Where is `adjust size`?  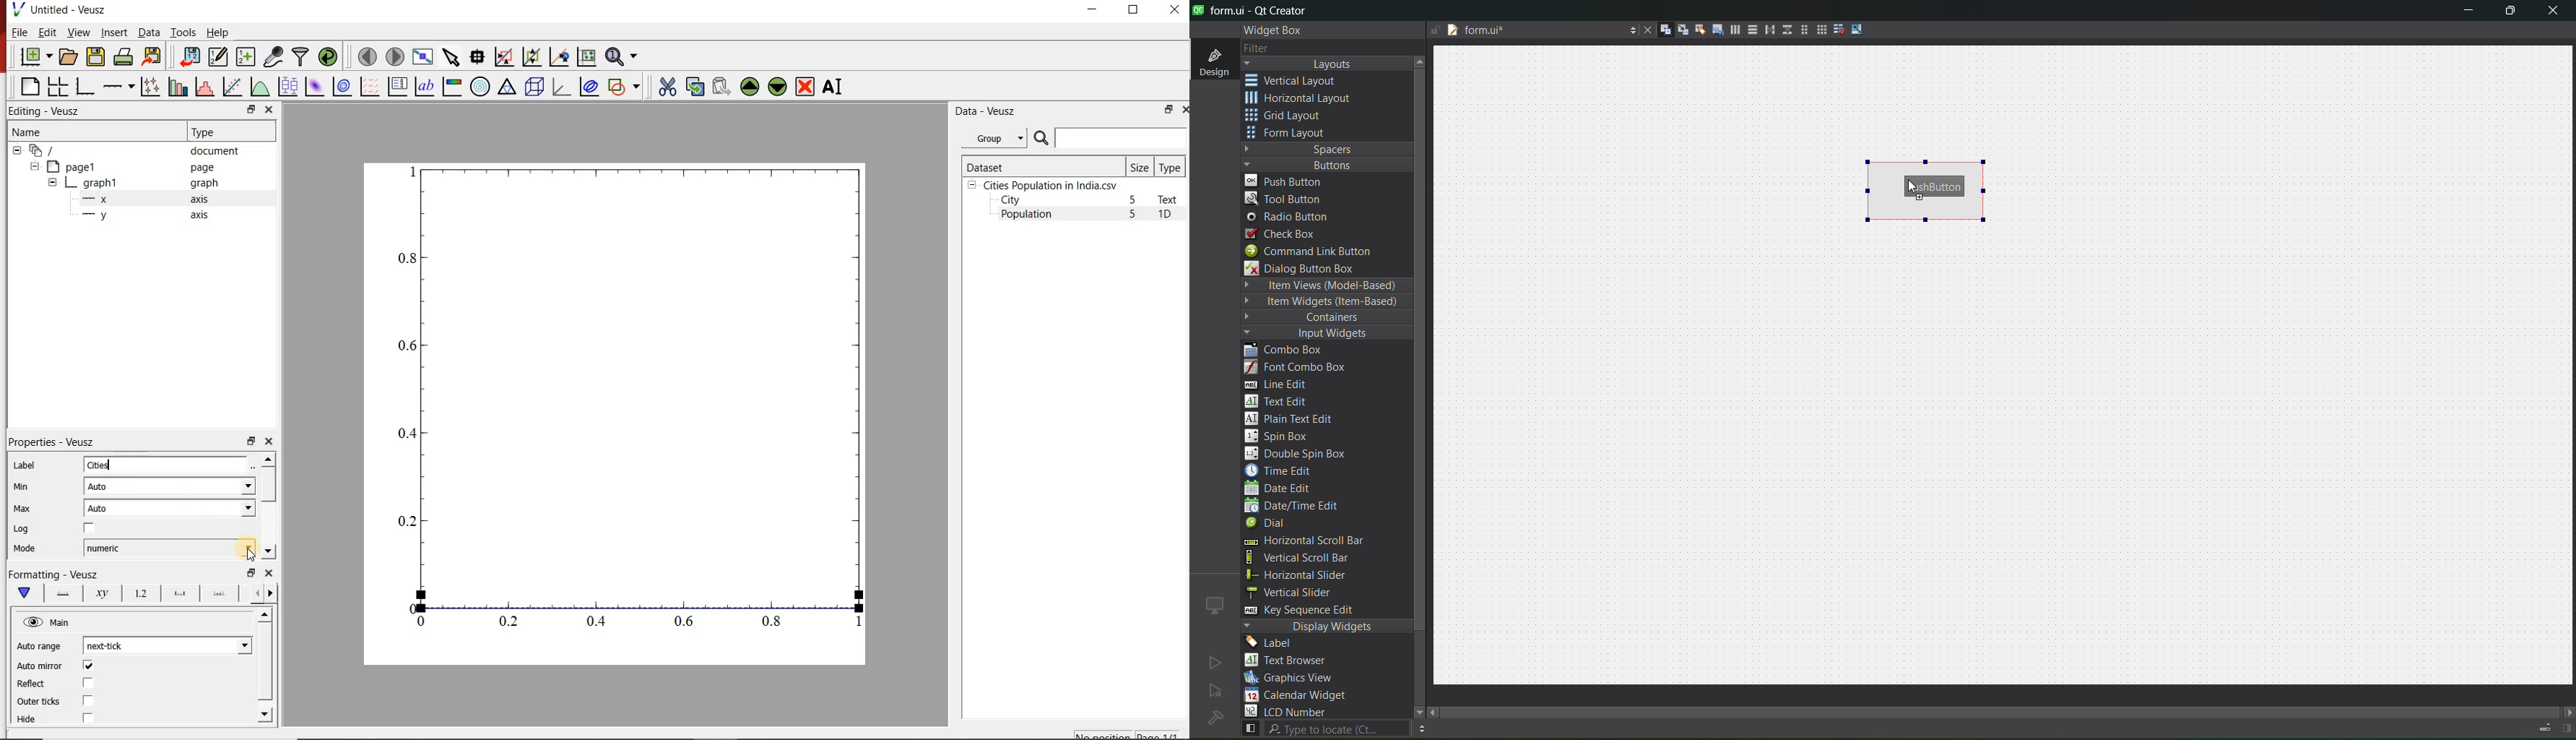 adjust size is located at coordinates (1860, 29).